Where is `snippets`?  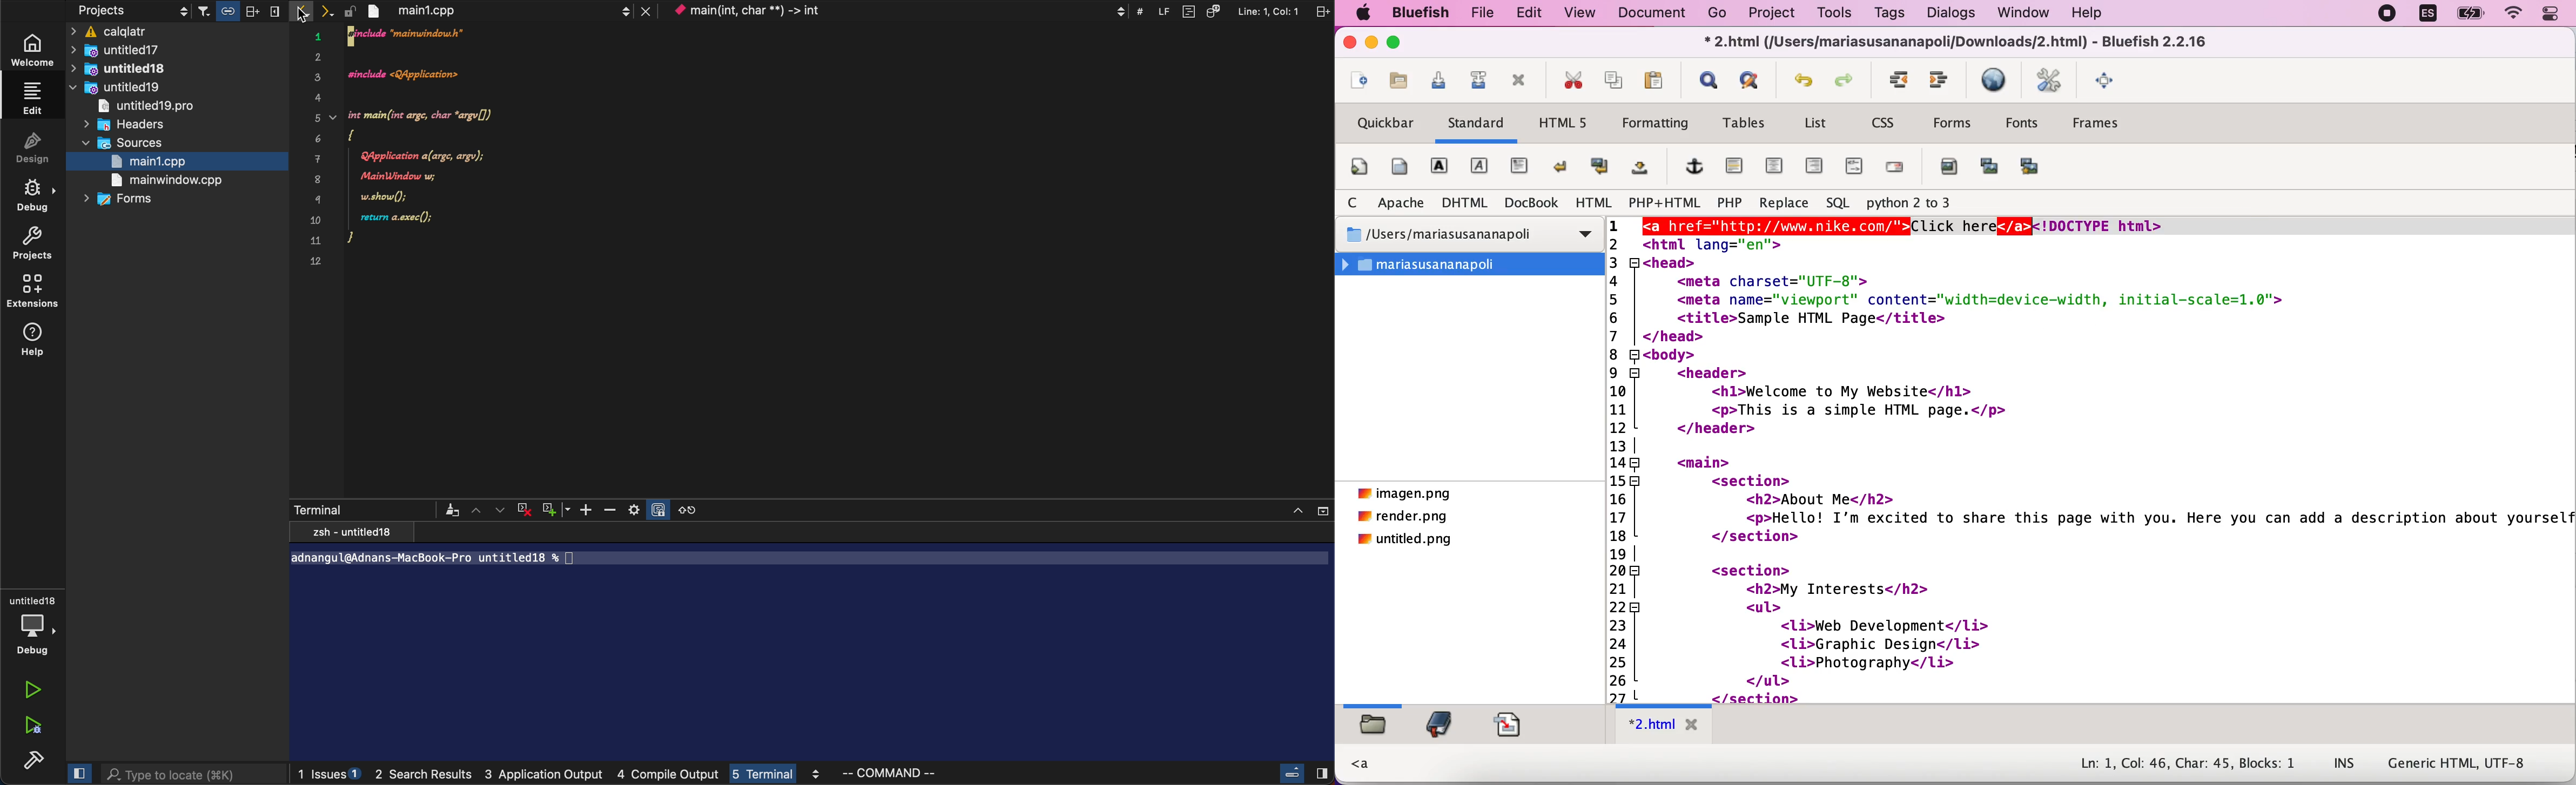
snippets is located at coordinates (1511, 726).